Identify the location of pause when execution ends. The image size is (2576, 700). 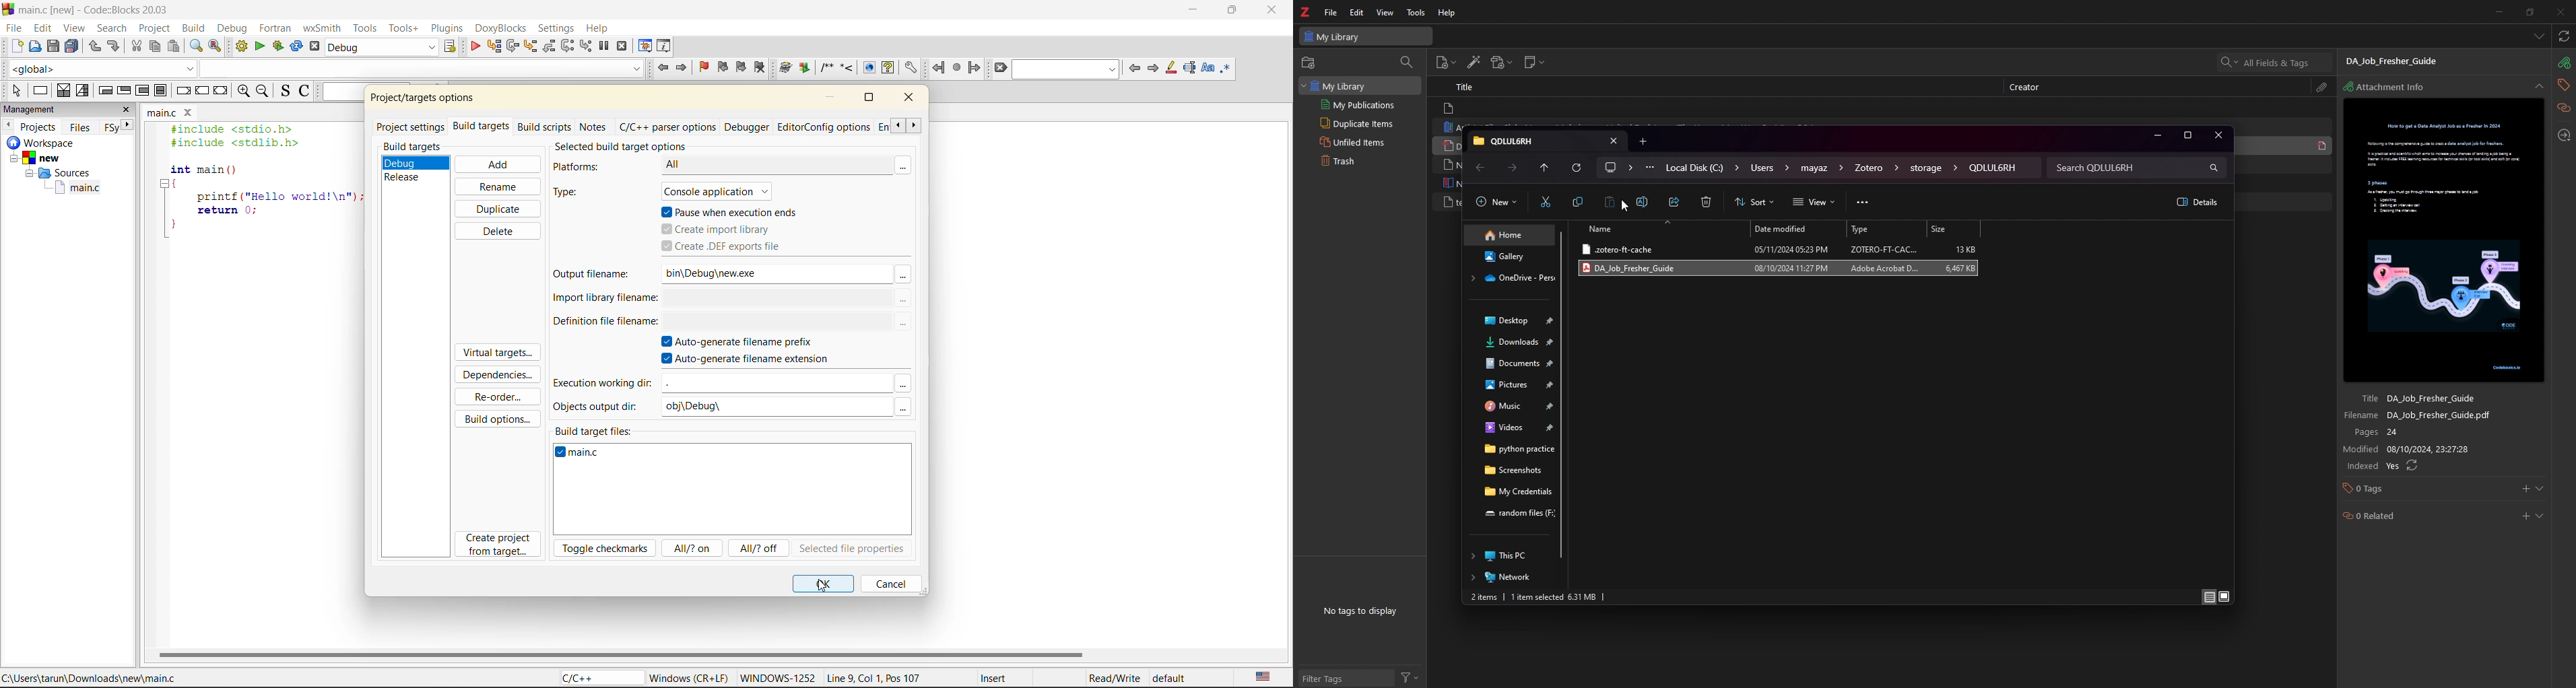
(735, 211).